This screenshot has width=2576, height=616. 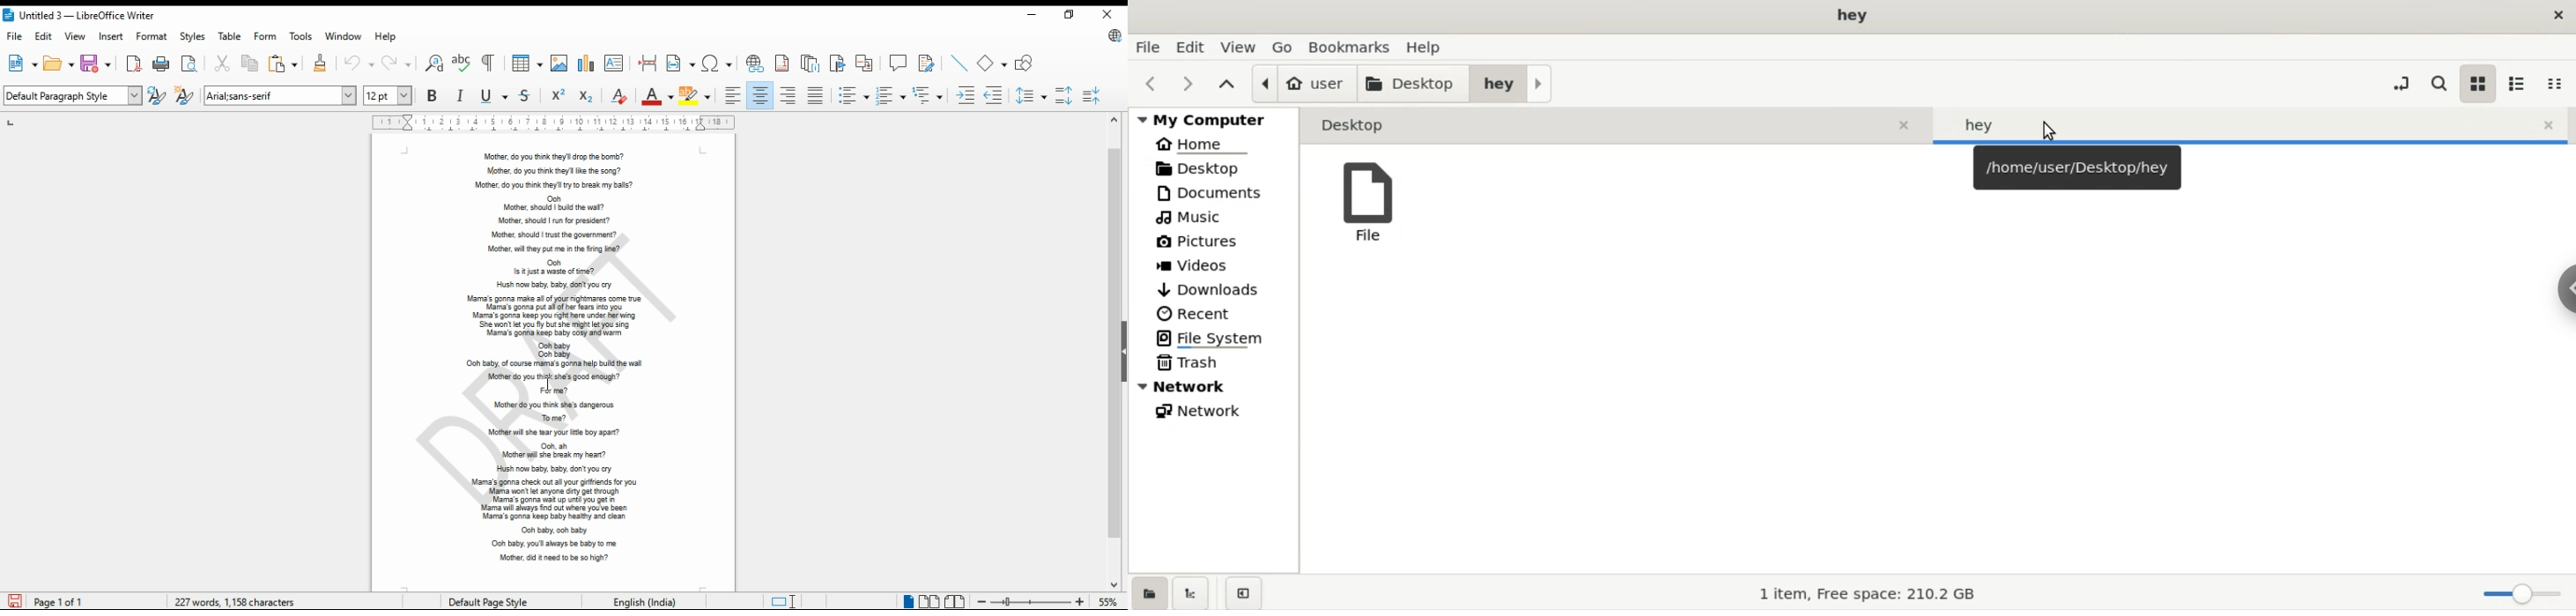 What do you see at coordinates (558, 95) in the screenshot?
I see `superscript` at bounding box center [558, 95].